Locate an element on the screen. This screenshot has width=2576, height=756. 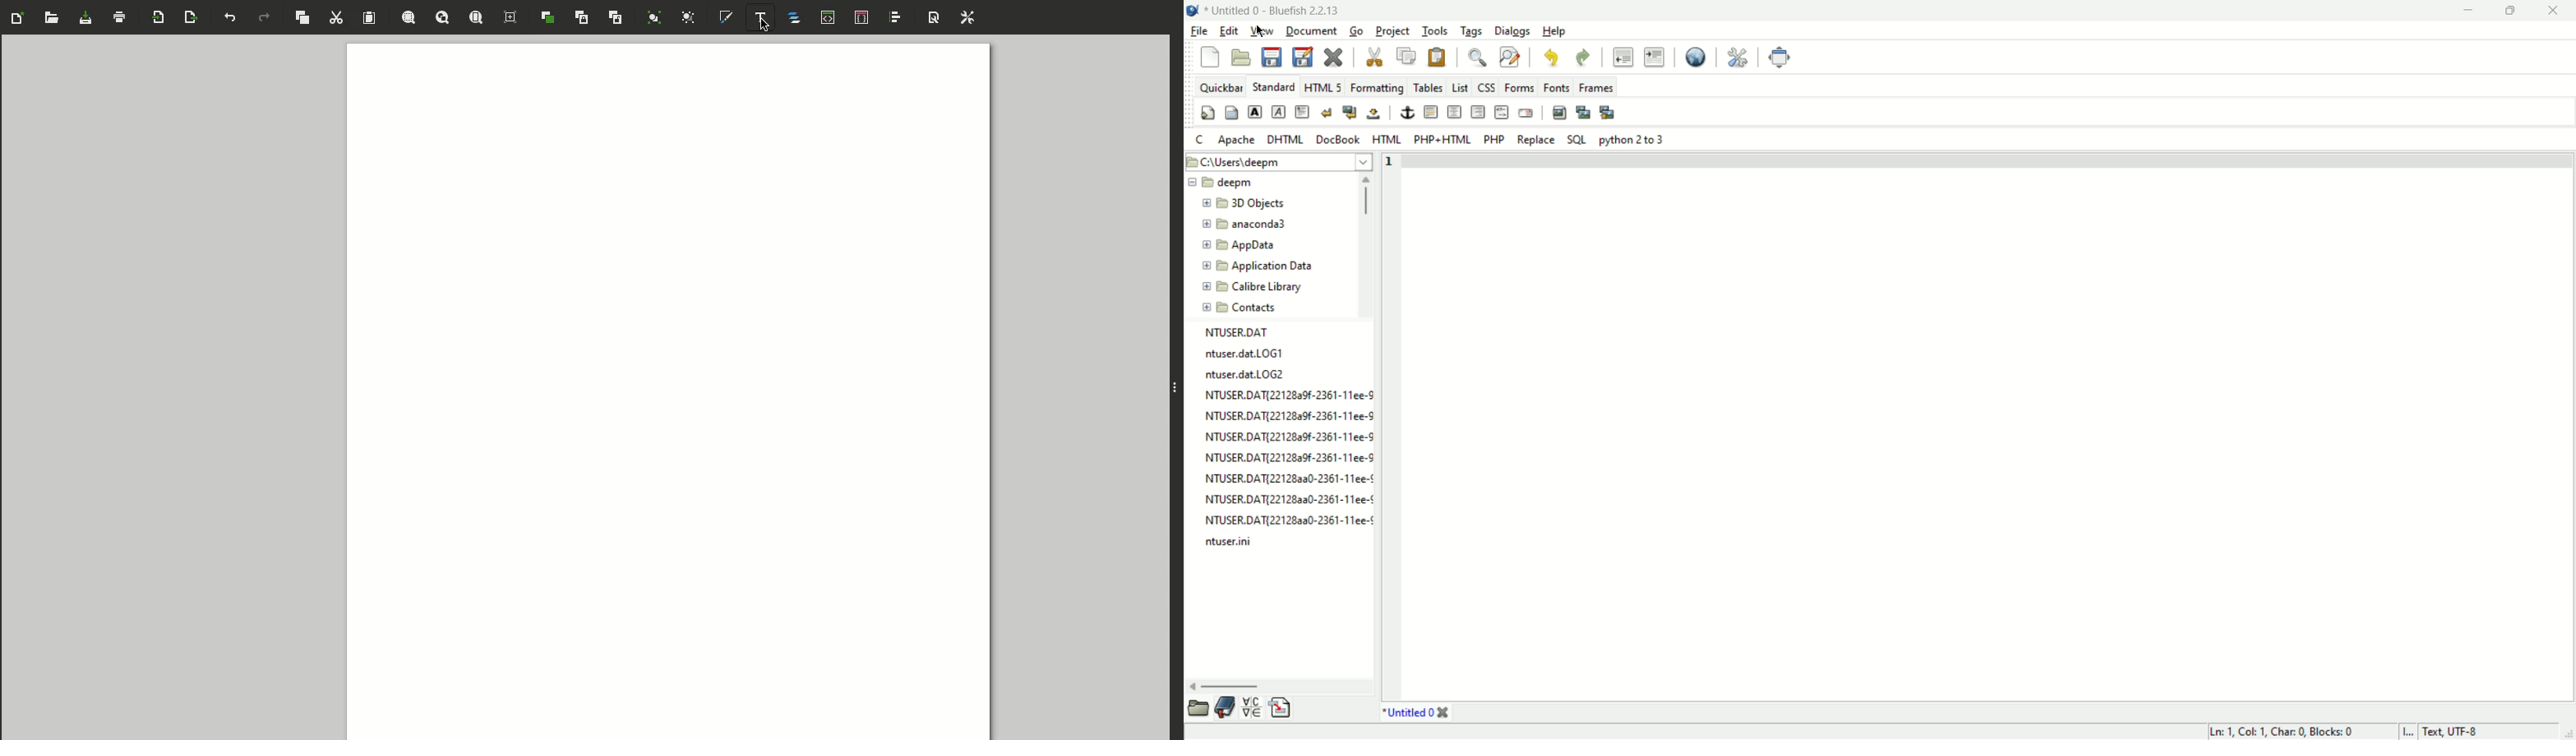
edit is located at coordinates (1229, 30).